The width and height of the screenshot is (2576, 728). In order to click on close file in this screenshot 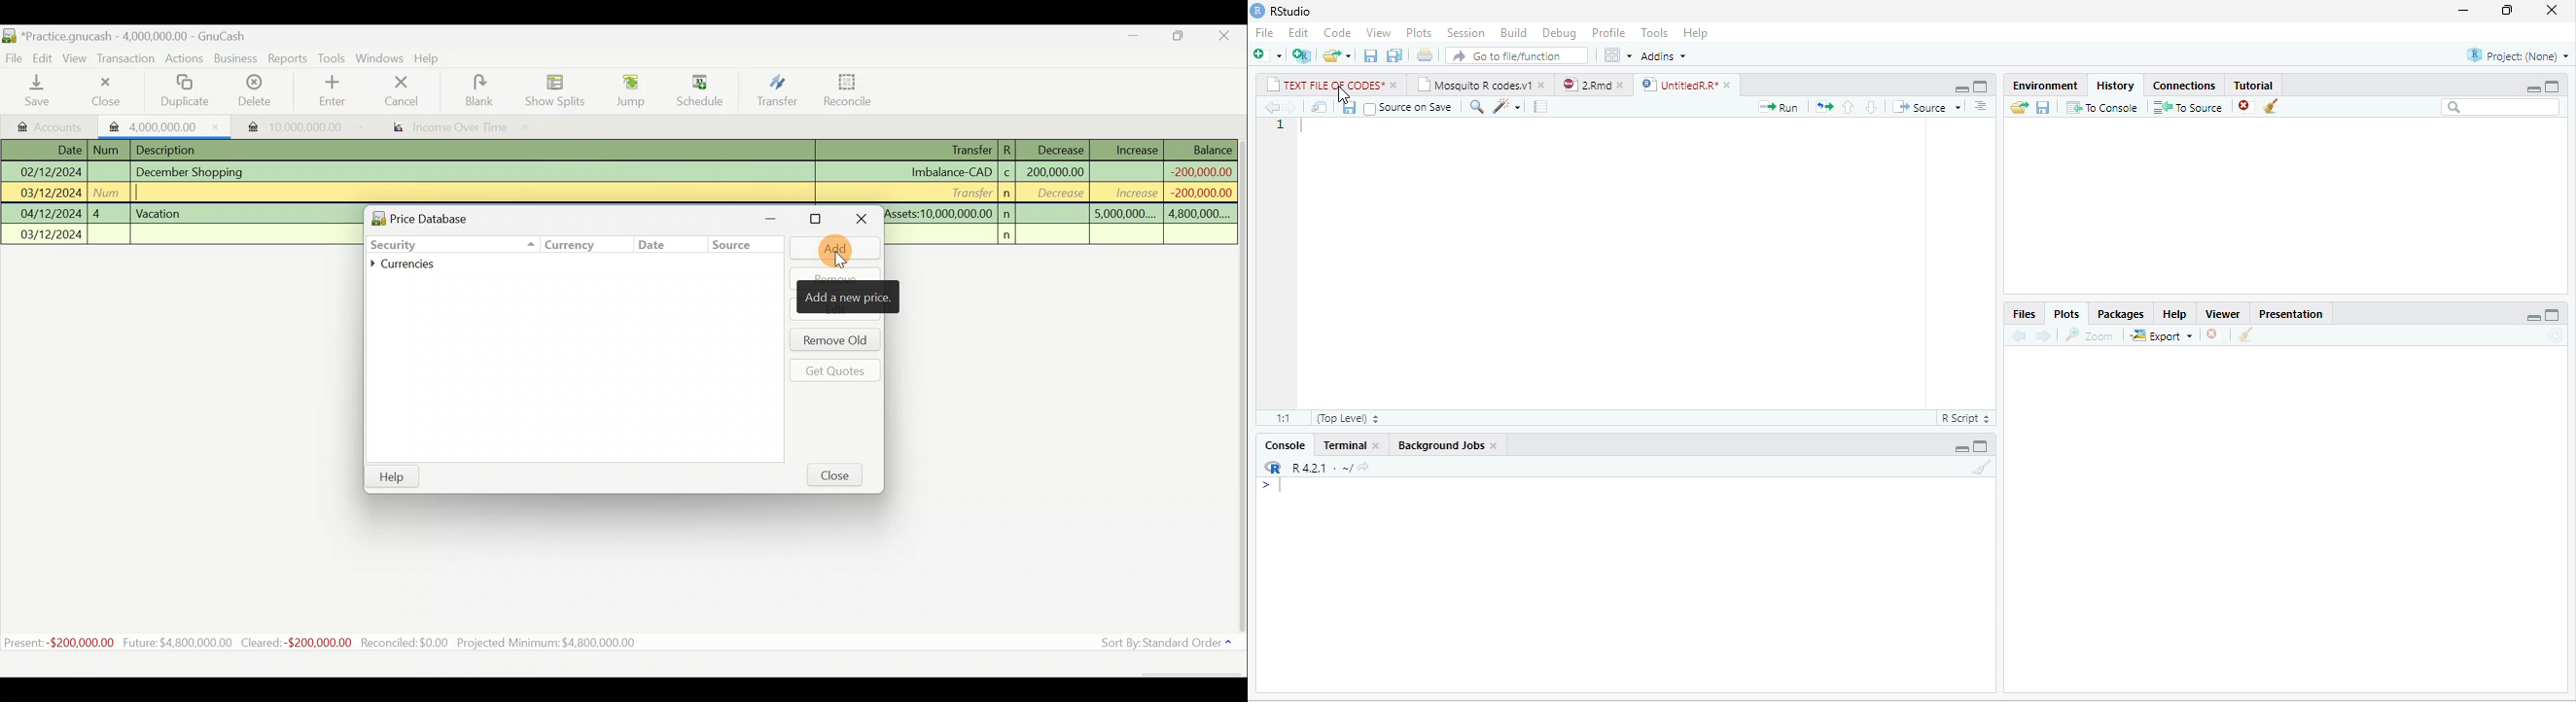, I will do `click(2214, 334)`.